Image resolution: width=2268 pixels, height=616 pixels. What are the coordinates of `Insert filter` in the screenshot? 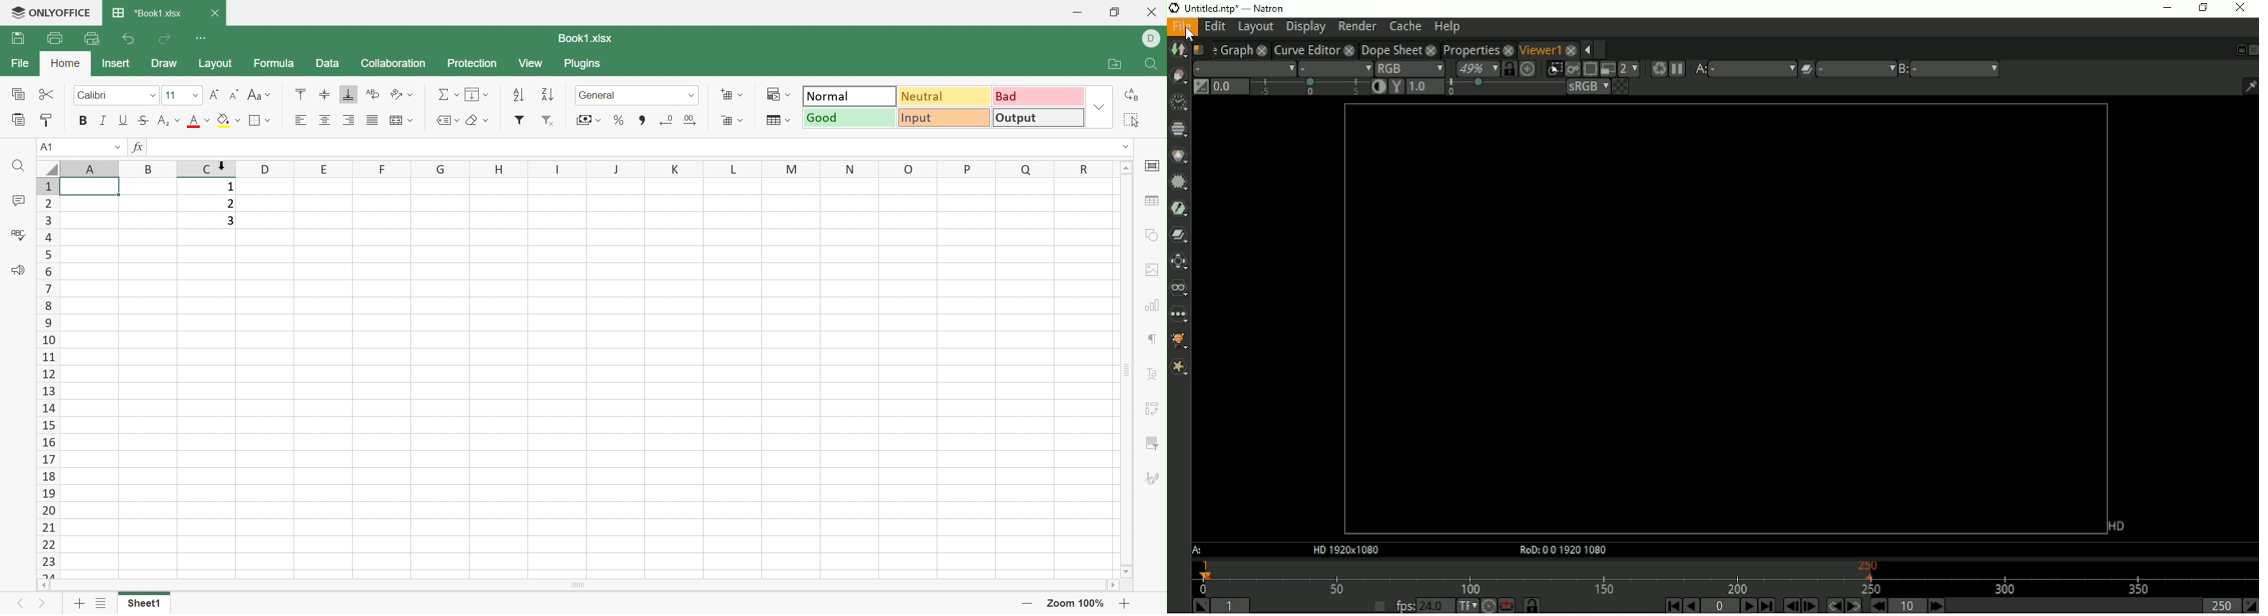 It's located at (519, 119).